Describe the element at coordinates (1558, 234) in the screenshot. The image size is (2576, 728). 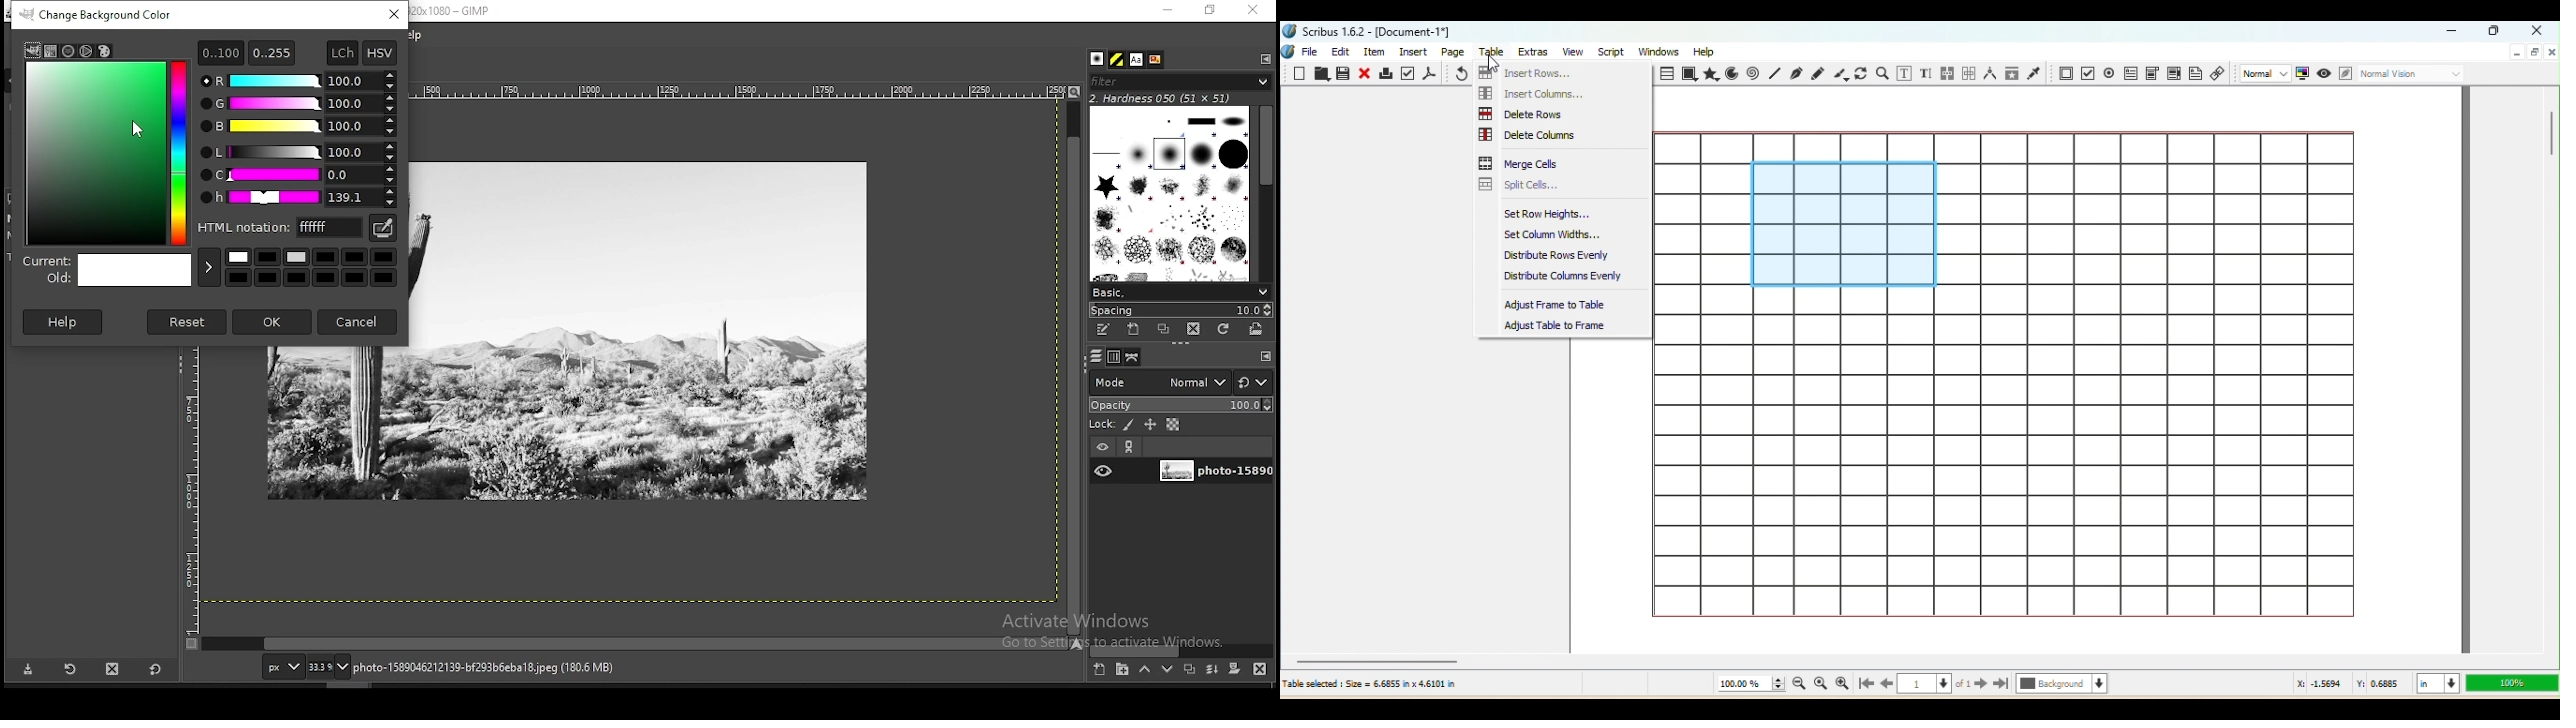
I see `Set column widths` at that location.